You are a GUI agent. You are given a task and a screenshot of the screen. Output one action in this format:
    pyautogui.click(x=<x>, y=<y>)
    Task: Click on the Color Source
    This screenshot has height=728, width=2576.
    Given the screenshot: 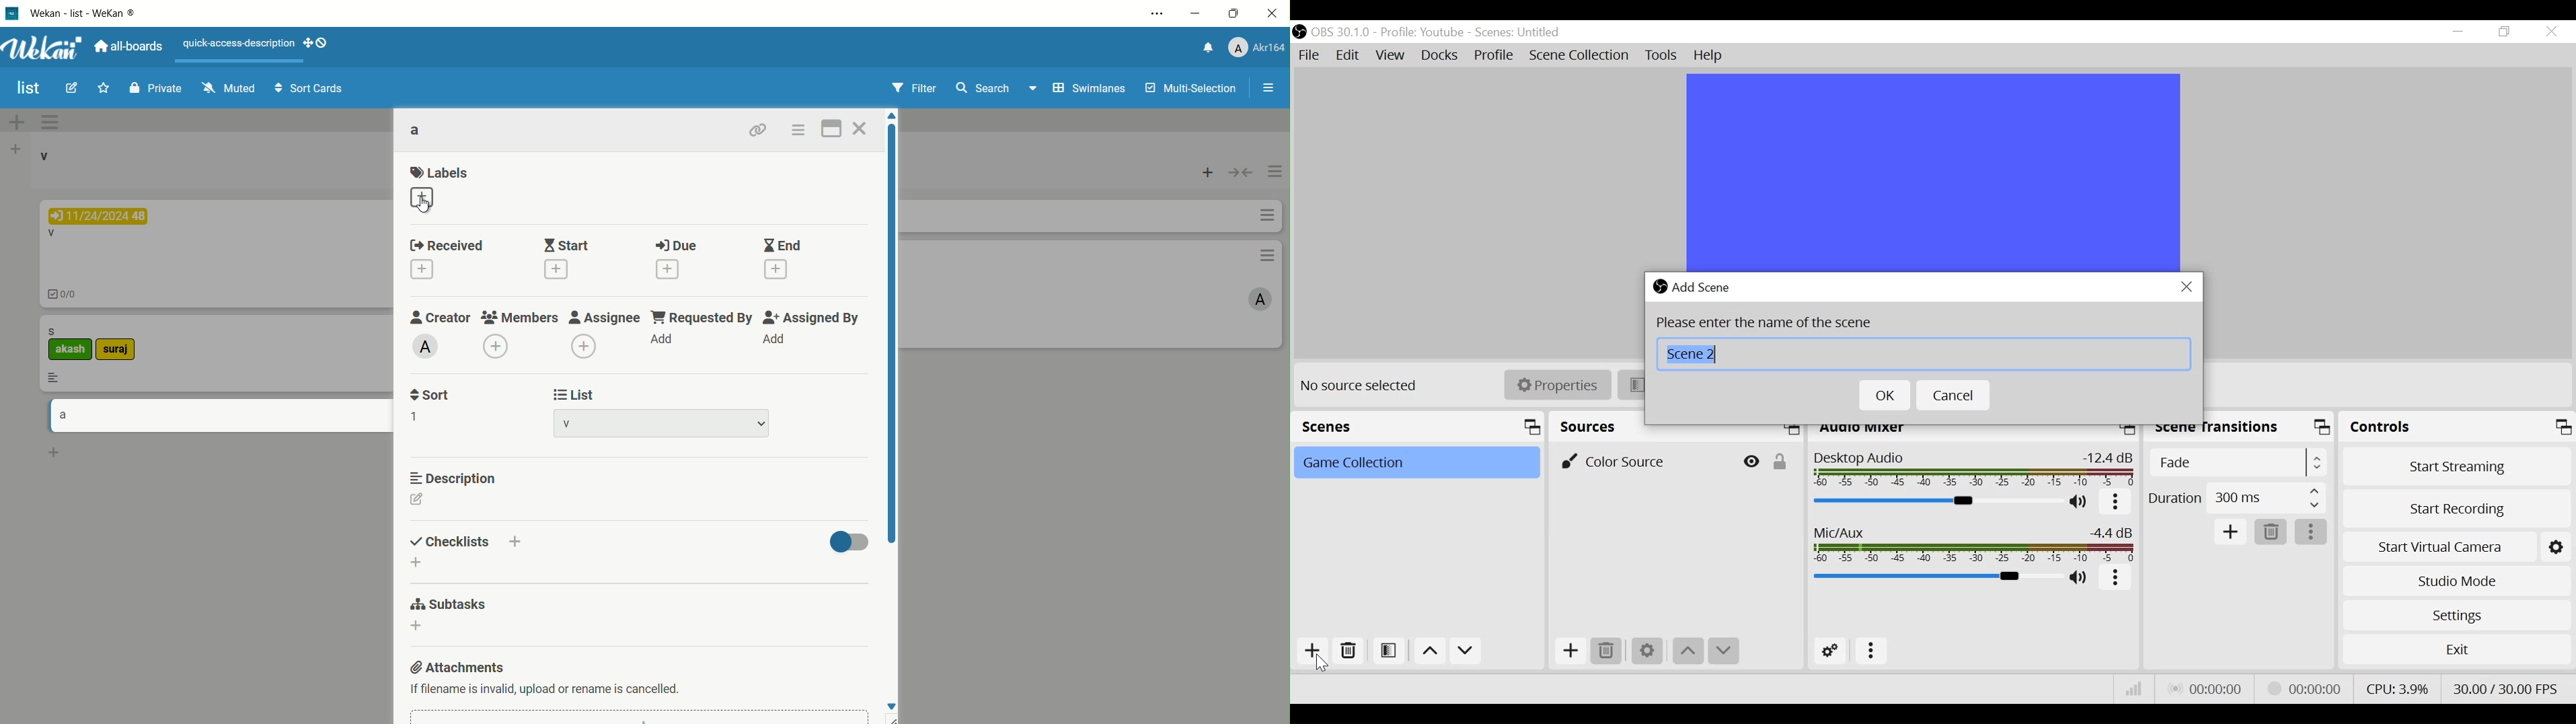 What is the action you would take?
    pyautogui.click(x=1645, y=461)
    